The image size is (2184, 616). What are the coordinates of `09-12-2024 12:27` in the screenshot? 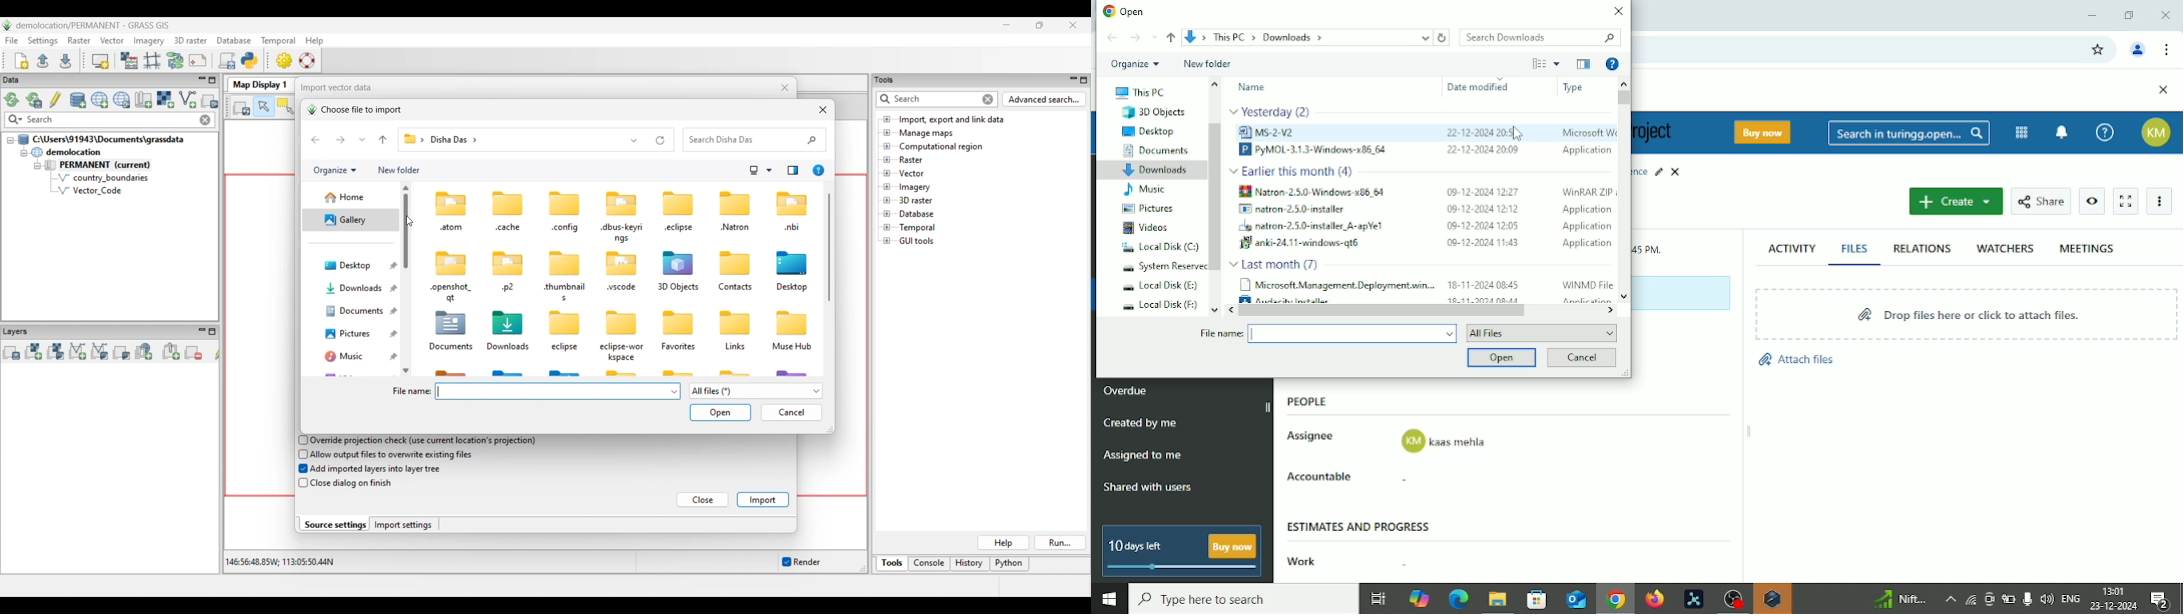 It's located at (1481, 191).